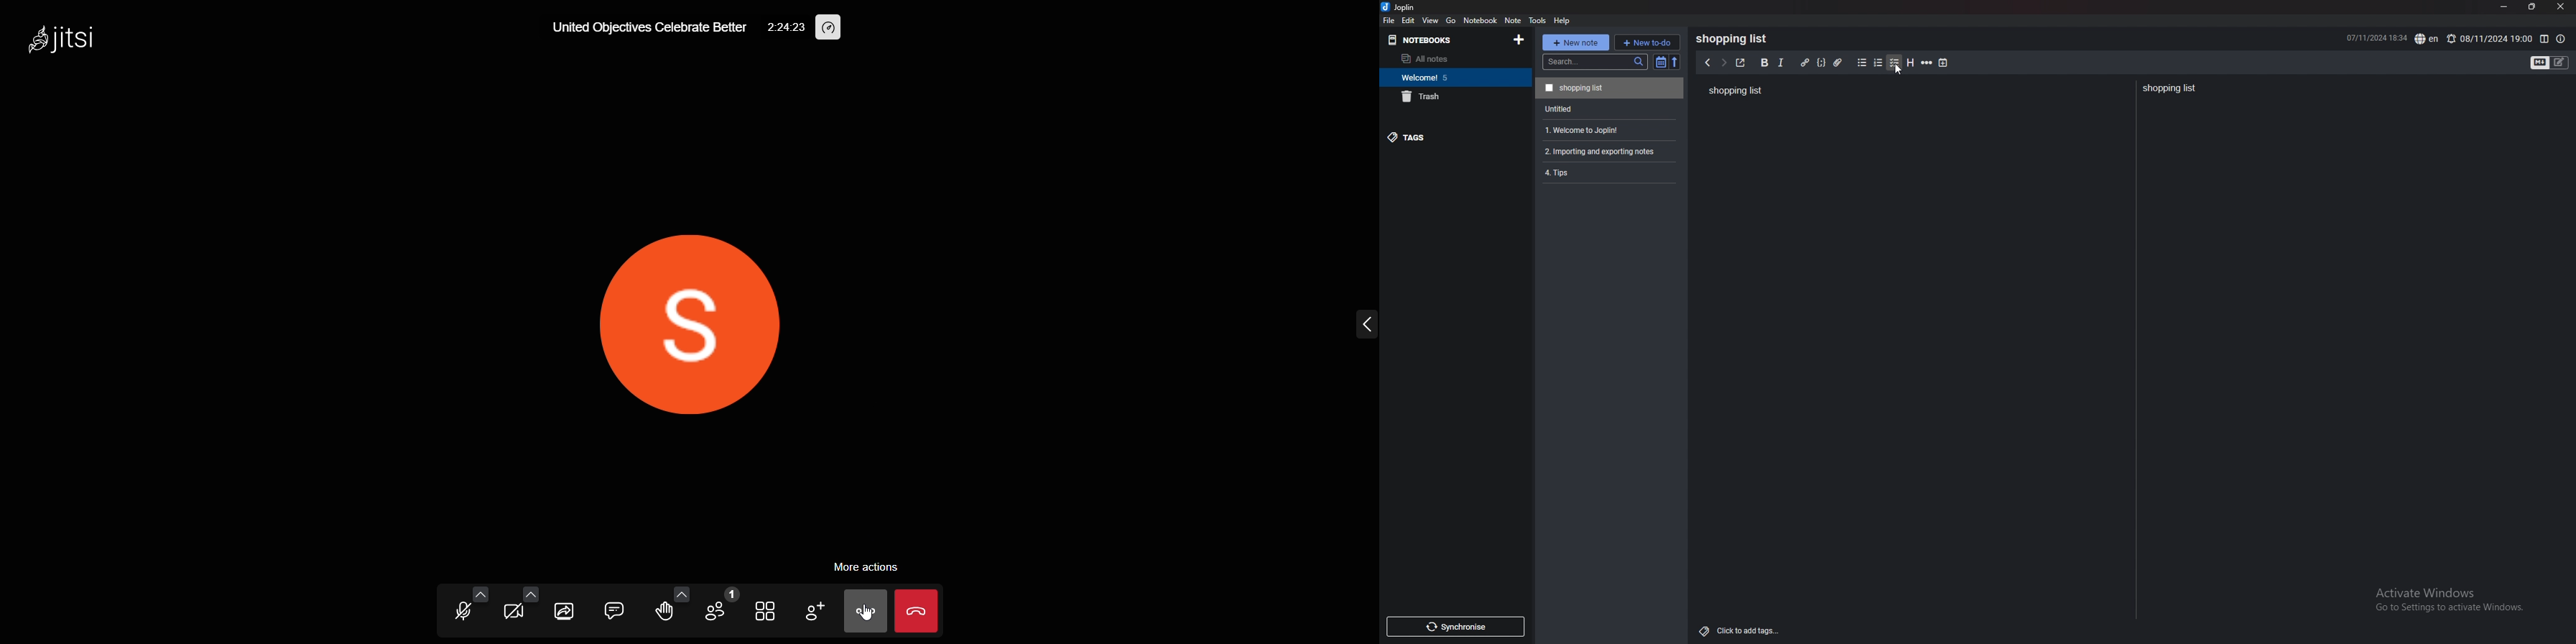 The image size is (2576, 644). I want to click on video, so click(513, 615).